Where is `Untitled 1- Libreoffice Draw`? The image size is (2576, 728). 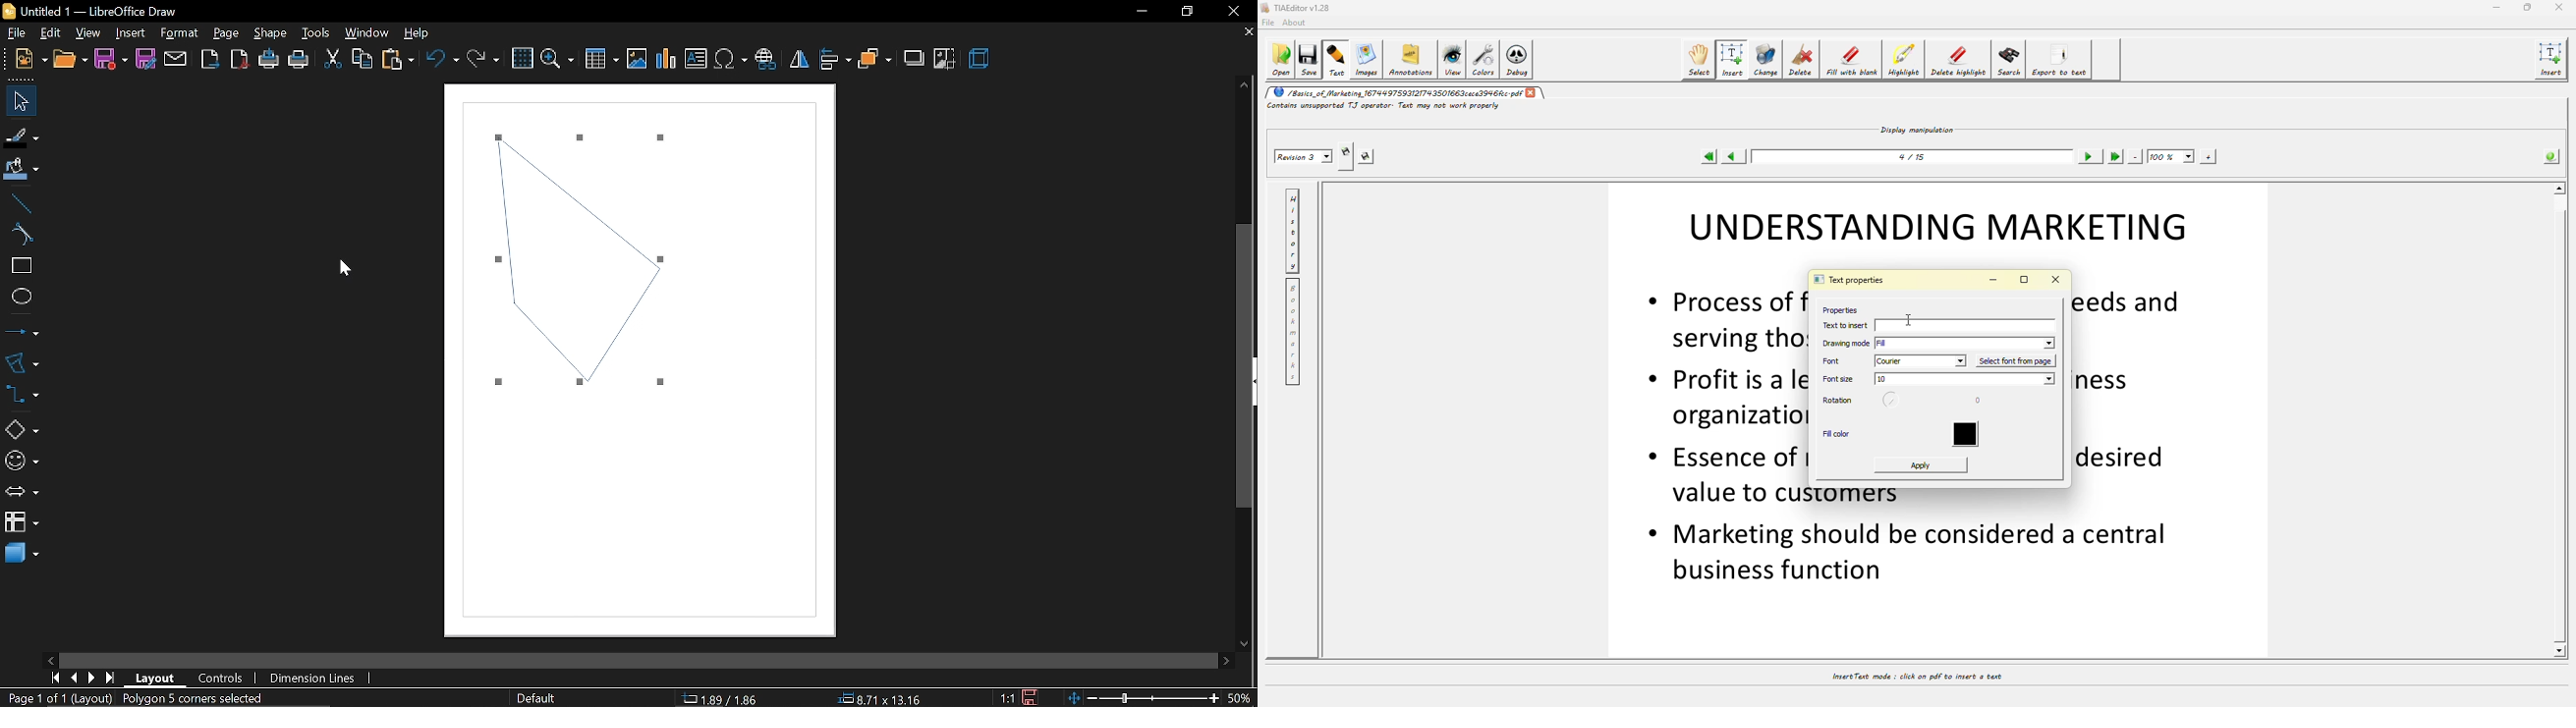 Untitled 1- Libreoffice Draw is located at coordinates (104, 11).